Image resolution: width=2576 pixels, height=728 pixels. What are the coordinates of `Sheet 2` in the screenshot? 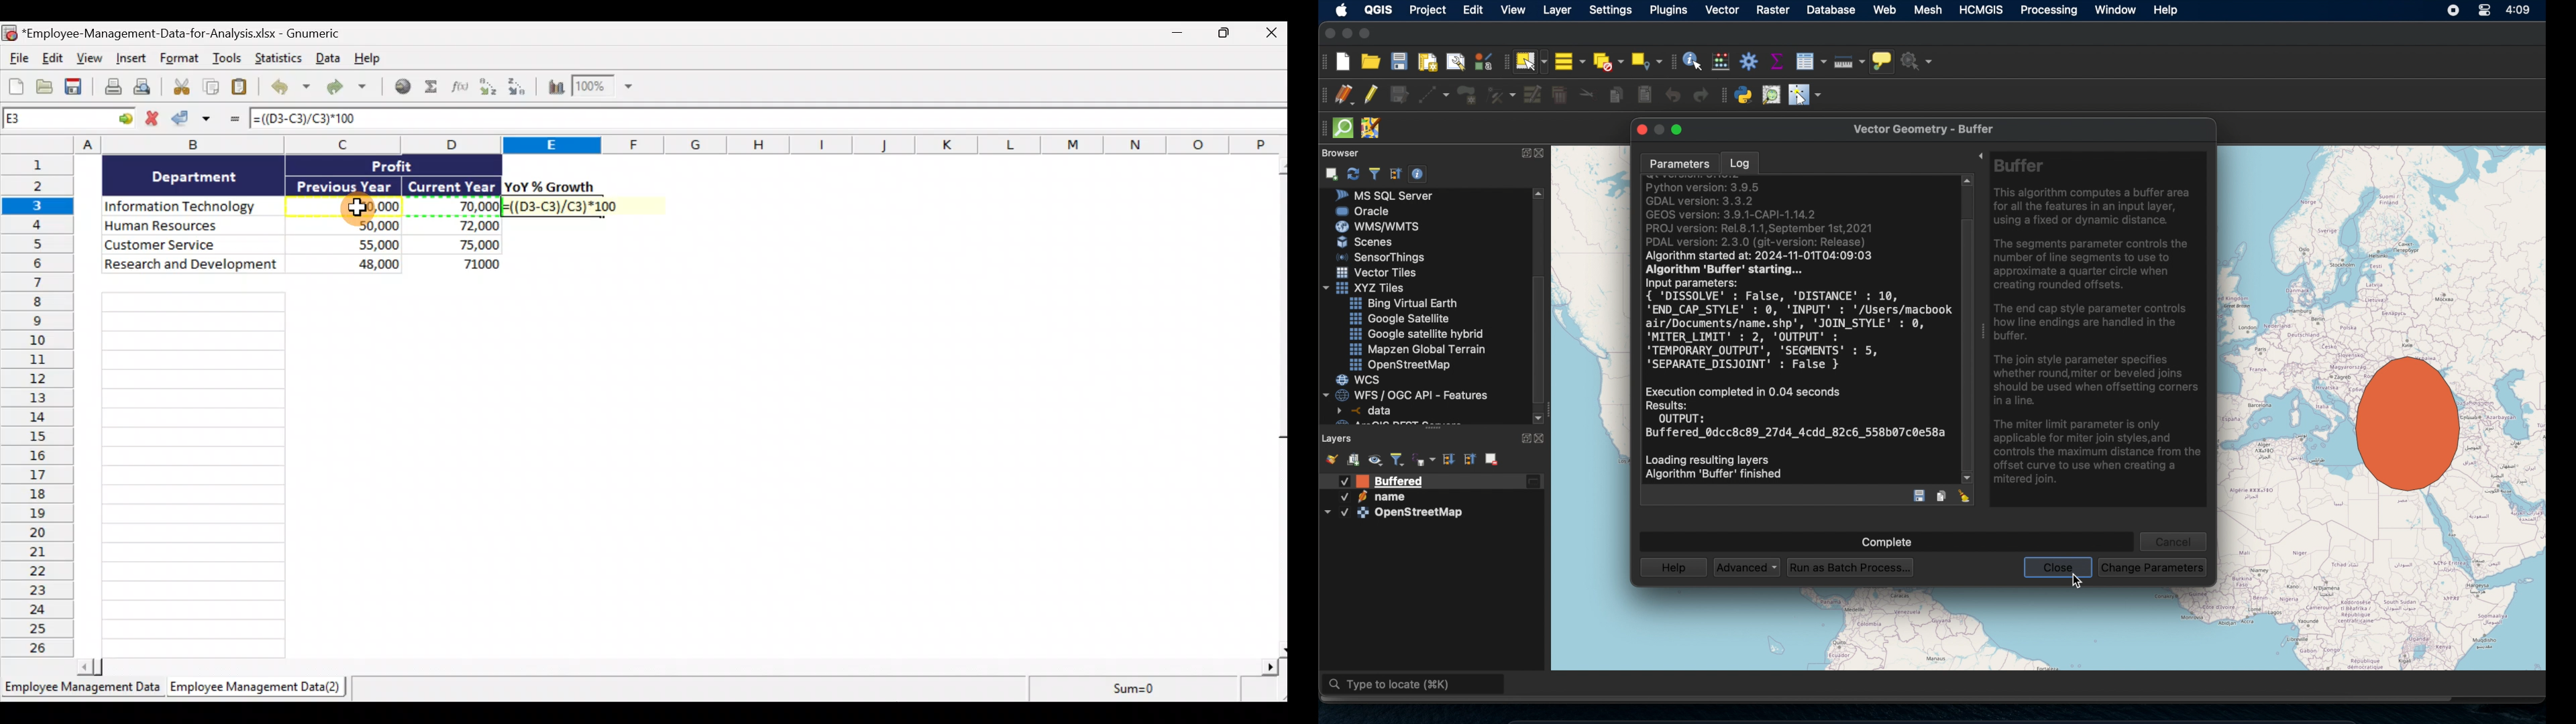 It's located at (252, 688).